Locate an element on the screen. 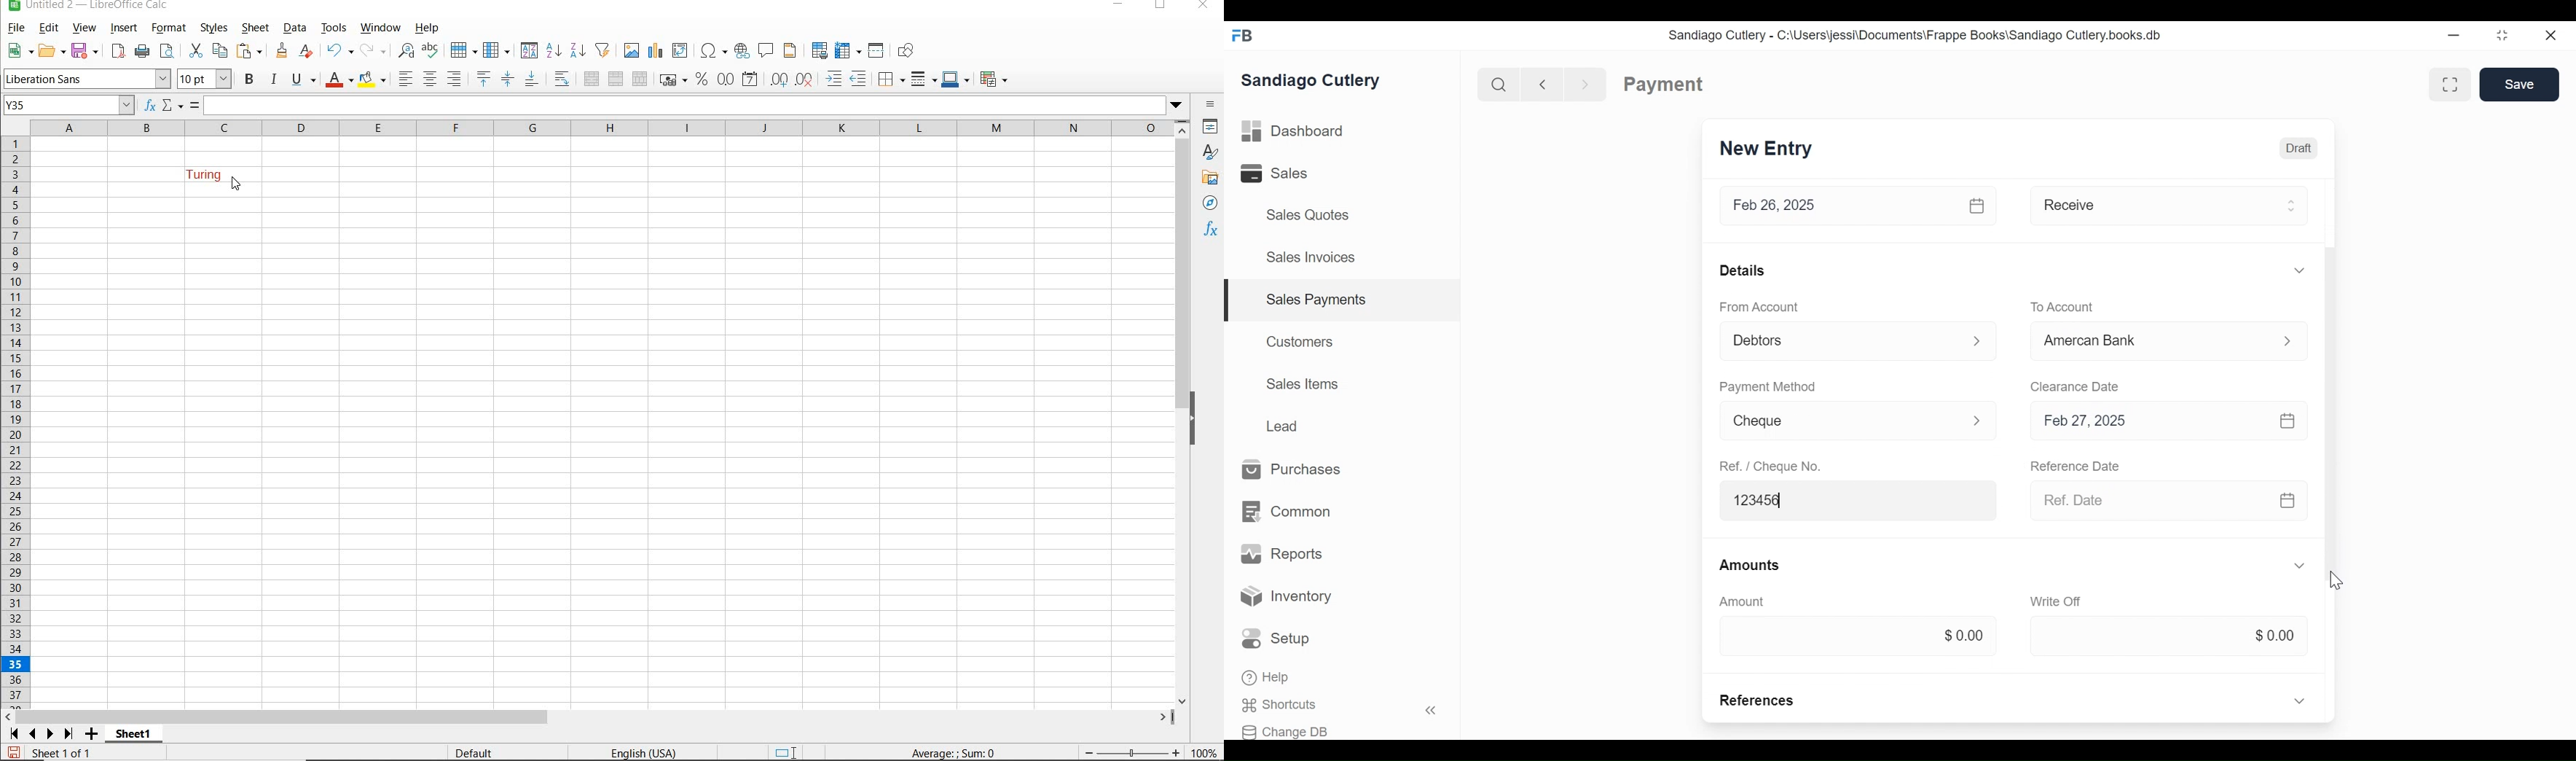  CLEAR DIRECT FORMATTING is located at coordinates (305, 52).